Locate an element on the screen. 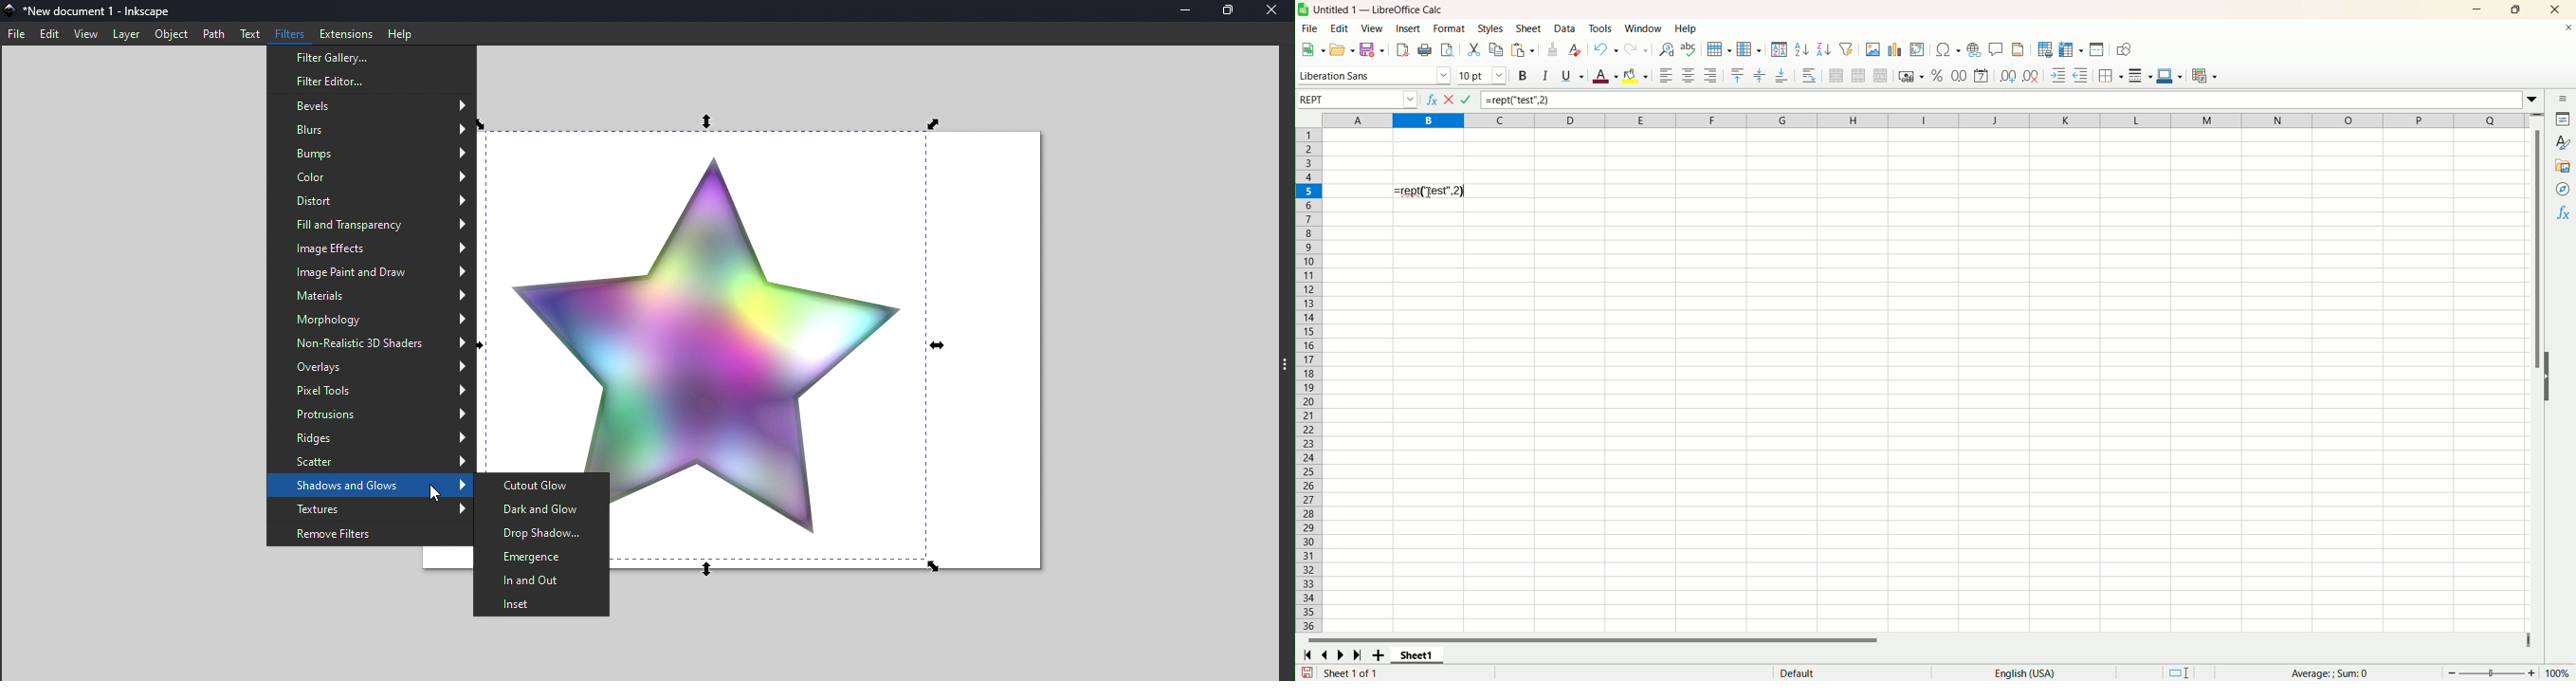 This screenshot has height=700, width=2576. align left is located at coordinates (1666, 73).